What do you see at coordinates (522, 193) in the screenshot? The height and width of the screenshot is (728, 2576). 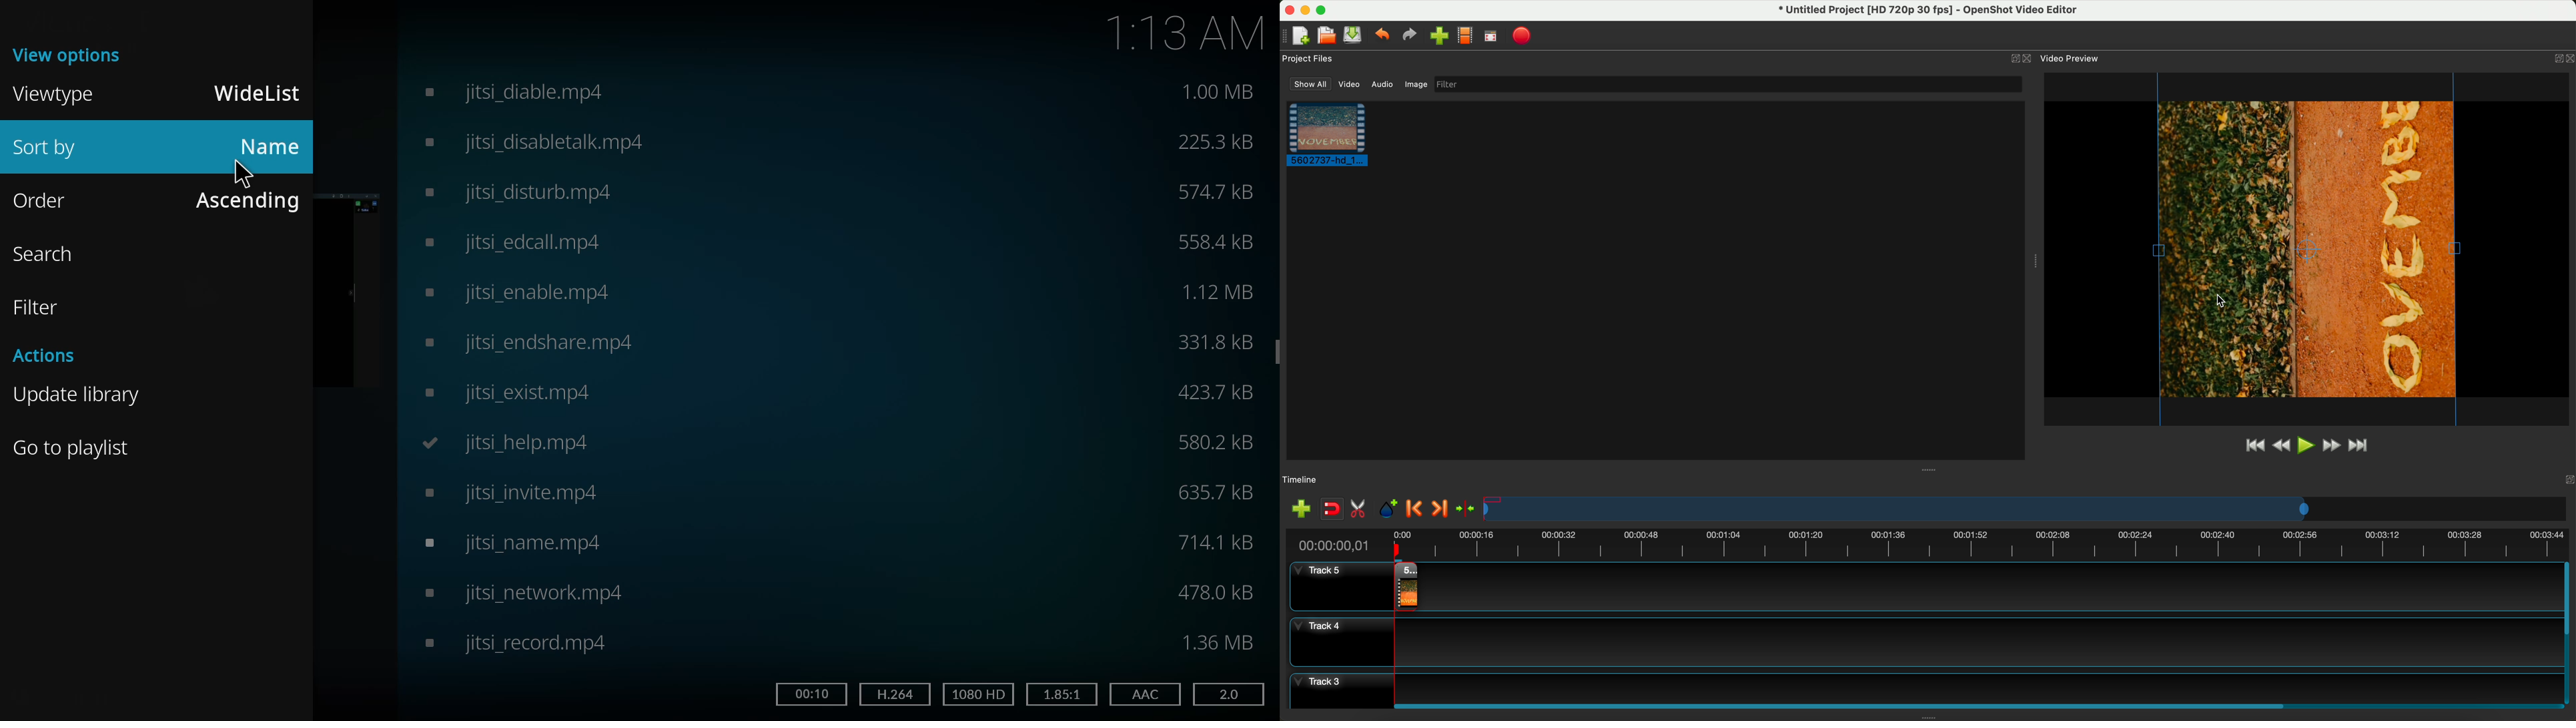 I see `video` at bounding box center [522, 193].